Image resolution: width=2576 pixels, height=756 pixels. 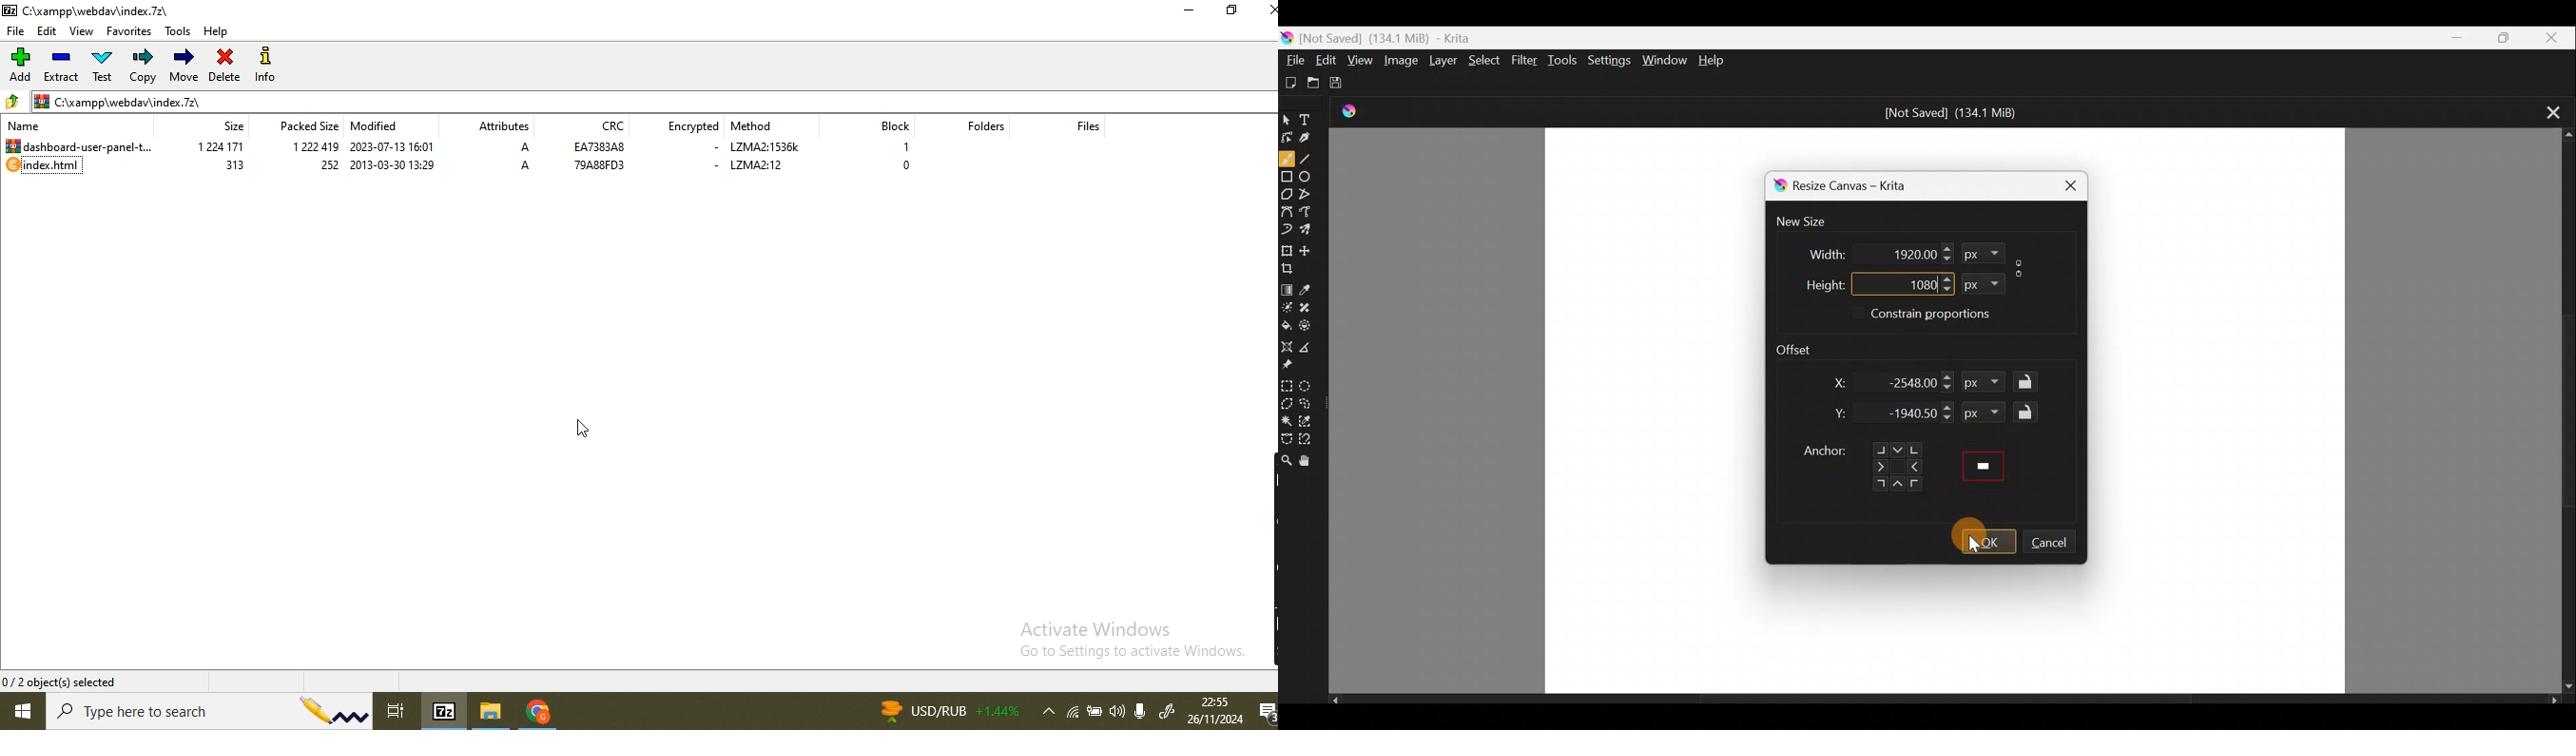 What do you see at coordinates (1400, 62) in the screenshot?
I see `Image` at bounding box center [1400, 62].